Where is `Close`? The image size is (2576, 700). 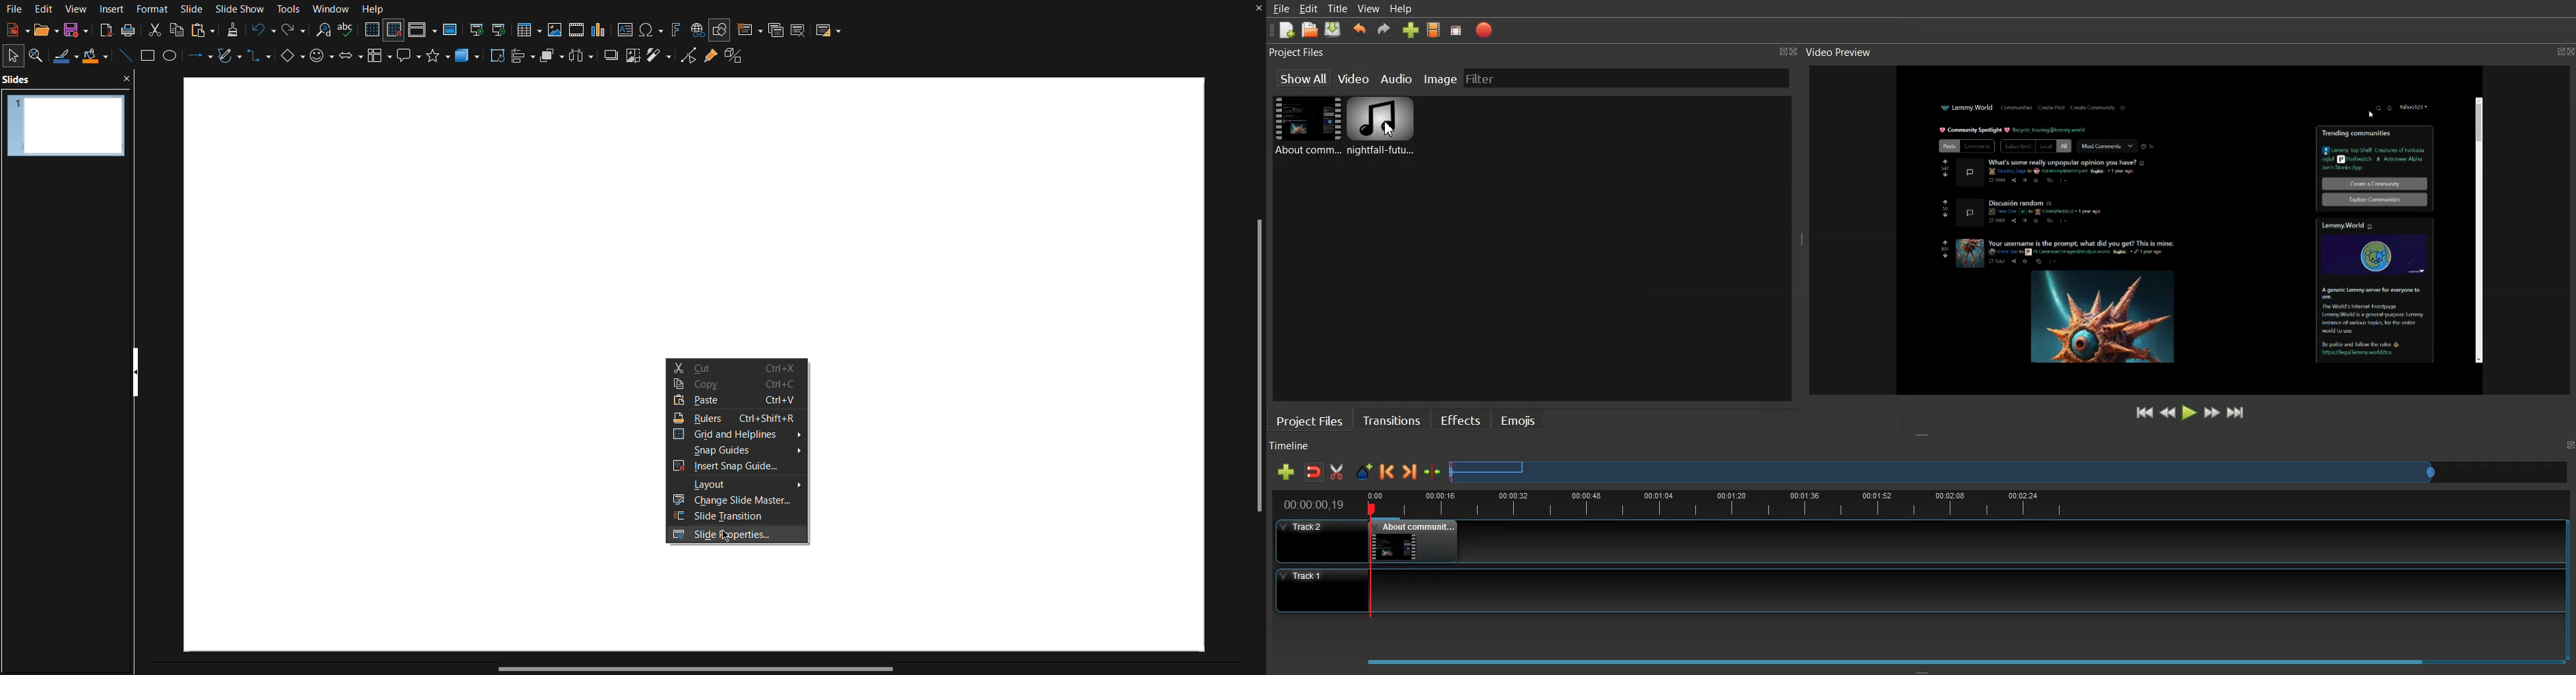
Close is located at coordinates (1258, 11).